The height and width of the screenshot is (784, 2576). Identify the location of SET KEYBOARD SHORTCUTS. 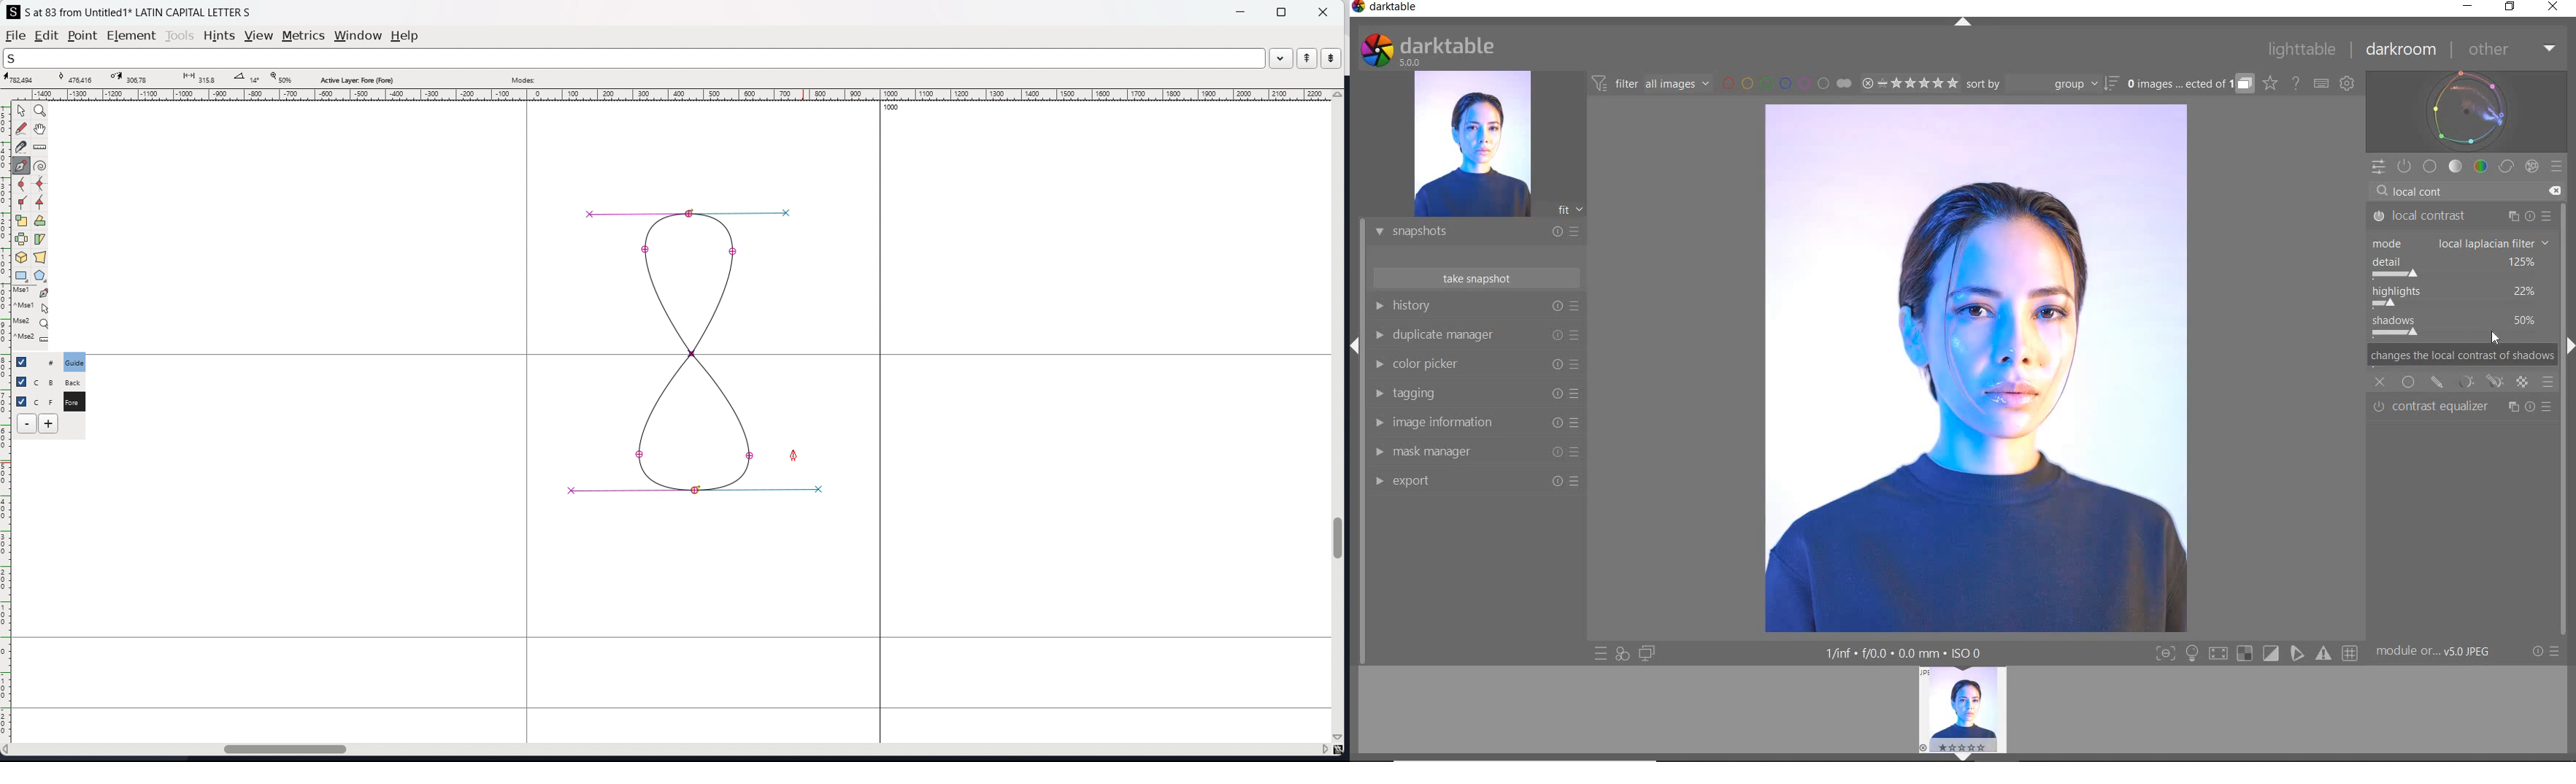
(2321, 83).